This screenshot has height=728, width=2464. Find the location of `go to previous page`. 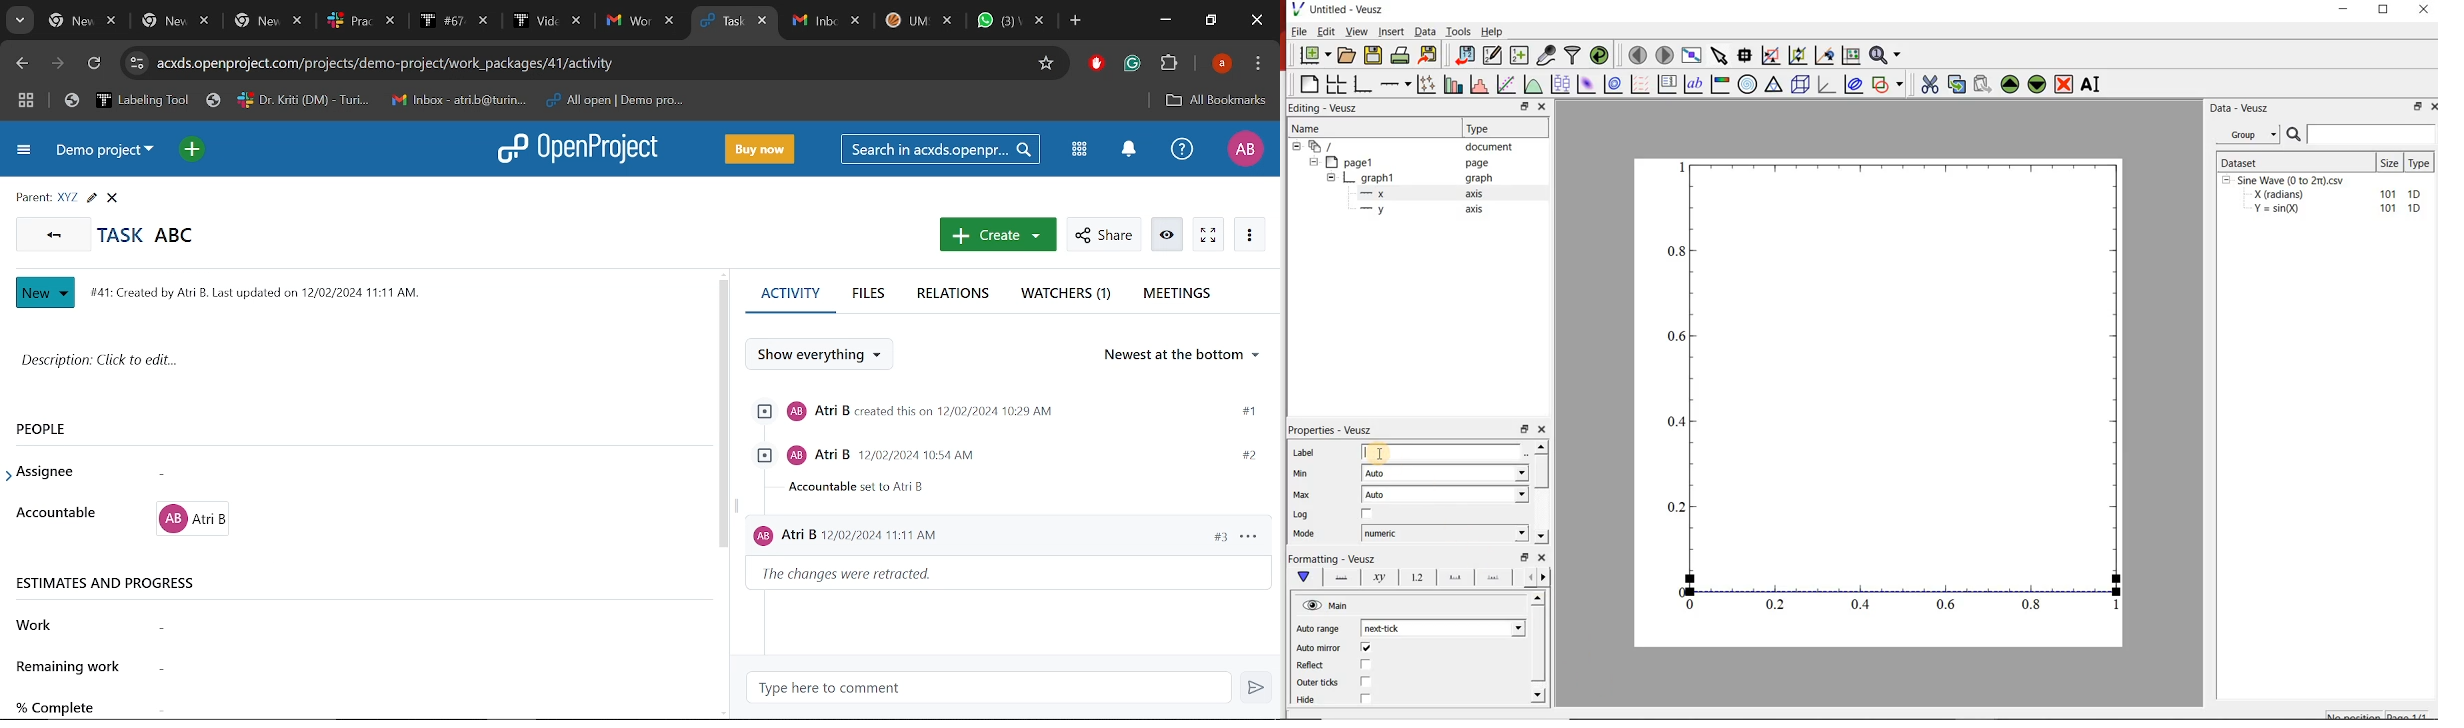

go to previous page is located at coordinates (1637, 54).